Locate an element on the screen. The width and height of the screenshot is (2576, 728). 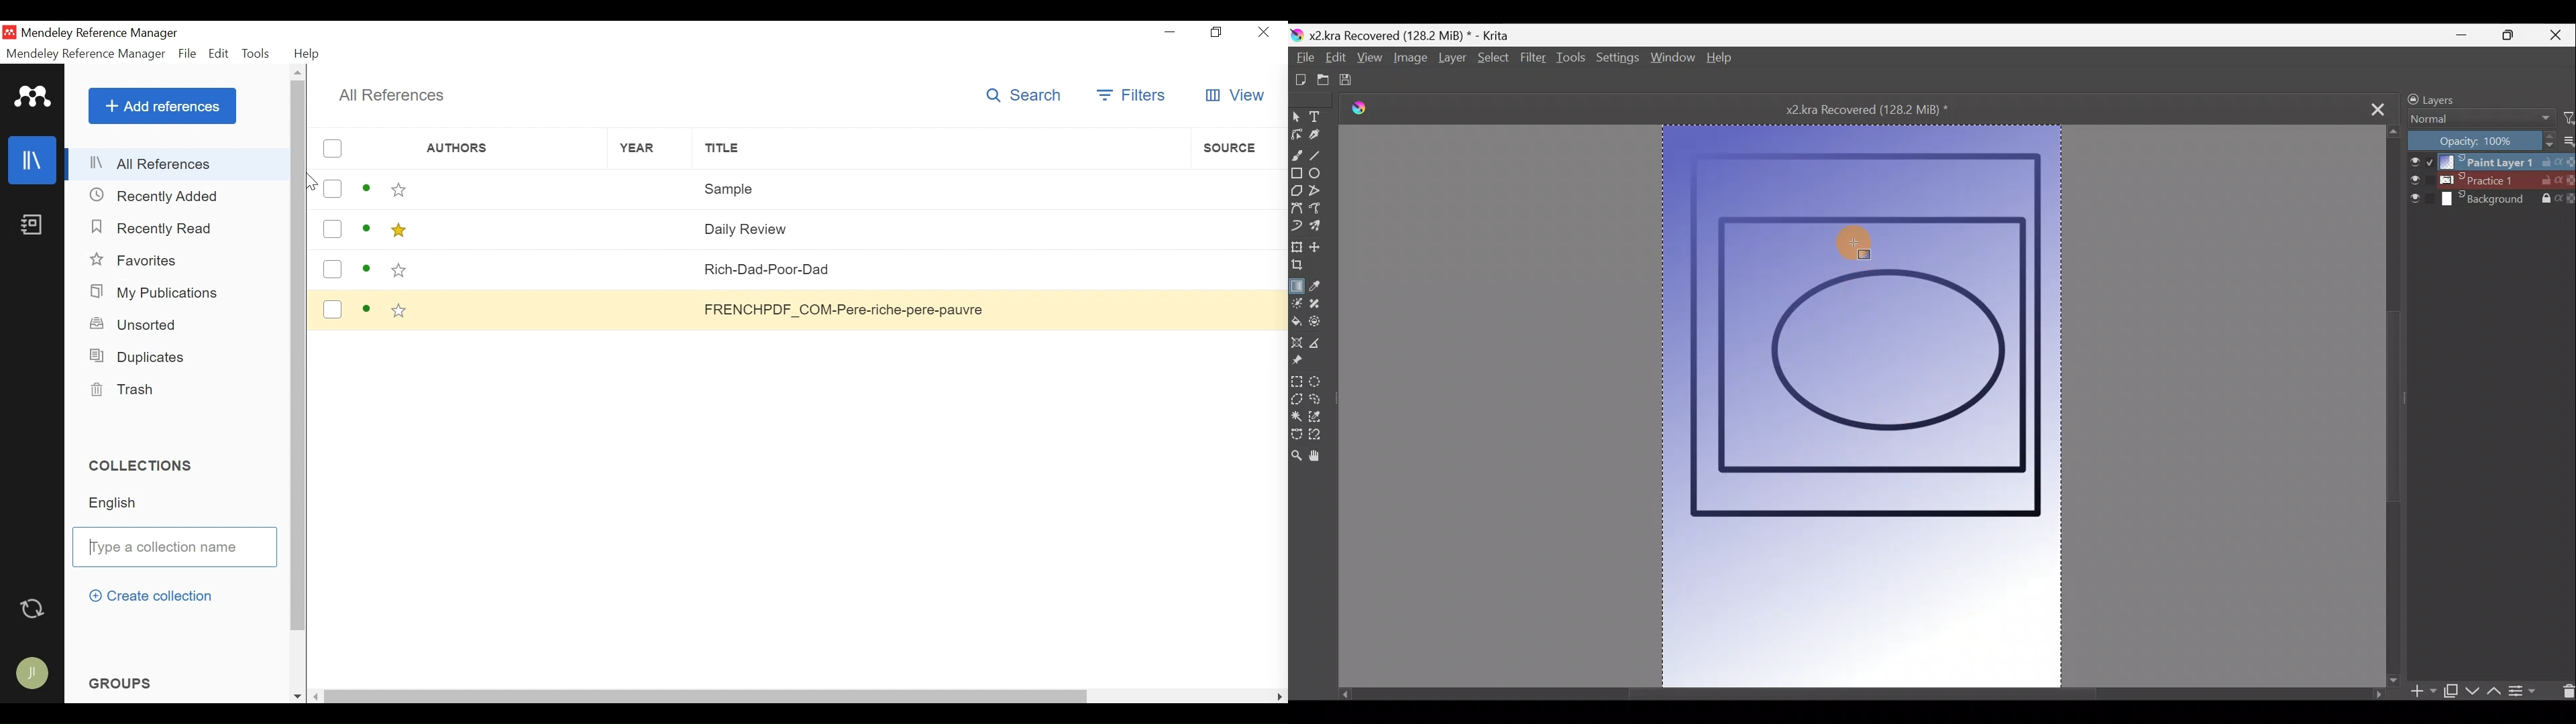
View/change layer properties is located at coordinates (2528, 690).